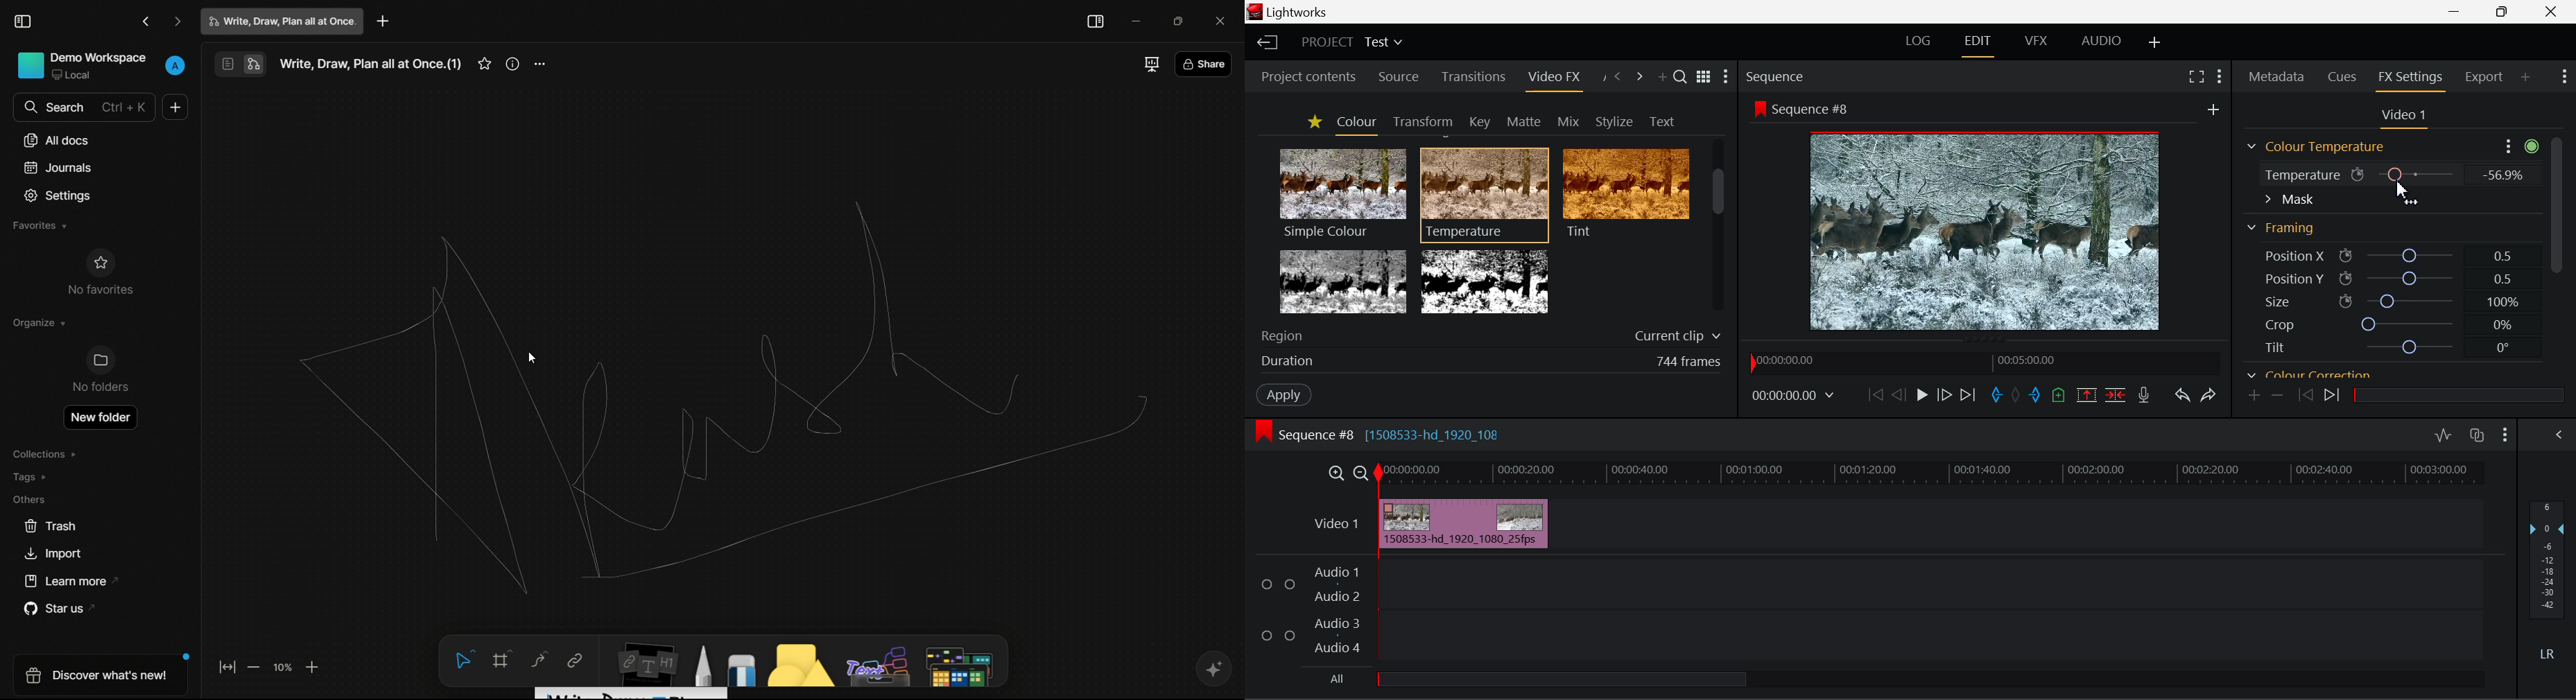 The height and width of the screenshot is (700, 2576). I want to click on Checkbox, so click(1289, 634).